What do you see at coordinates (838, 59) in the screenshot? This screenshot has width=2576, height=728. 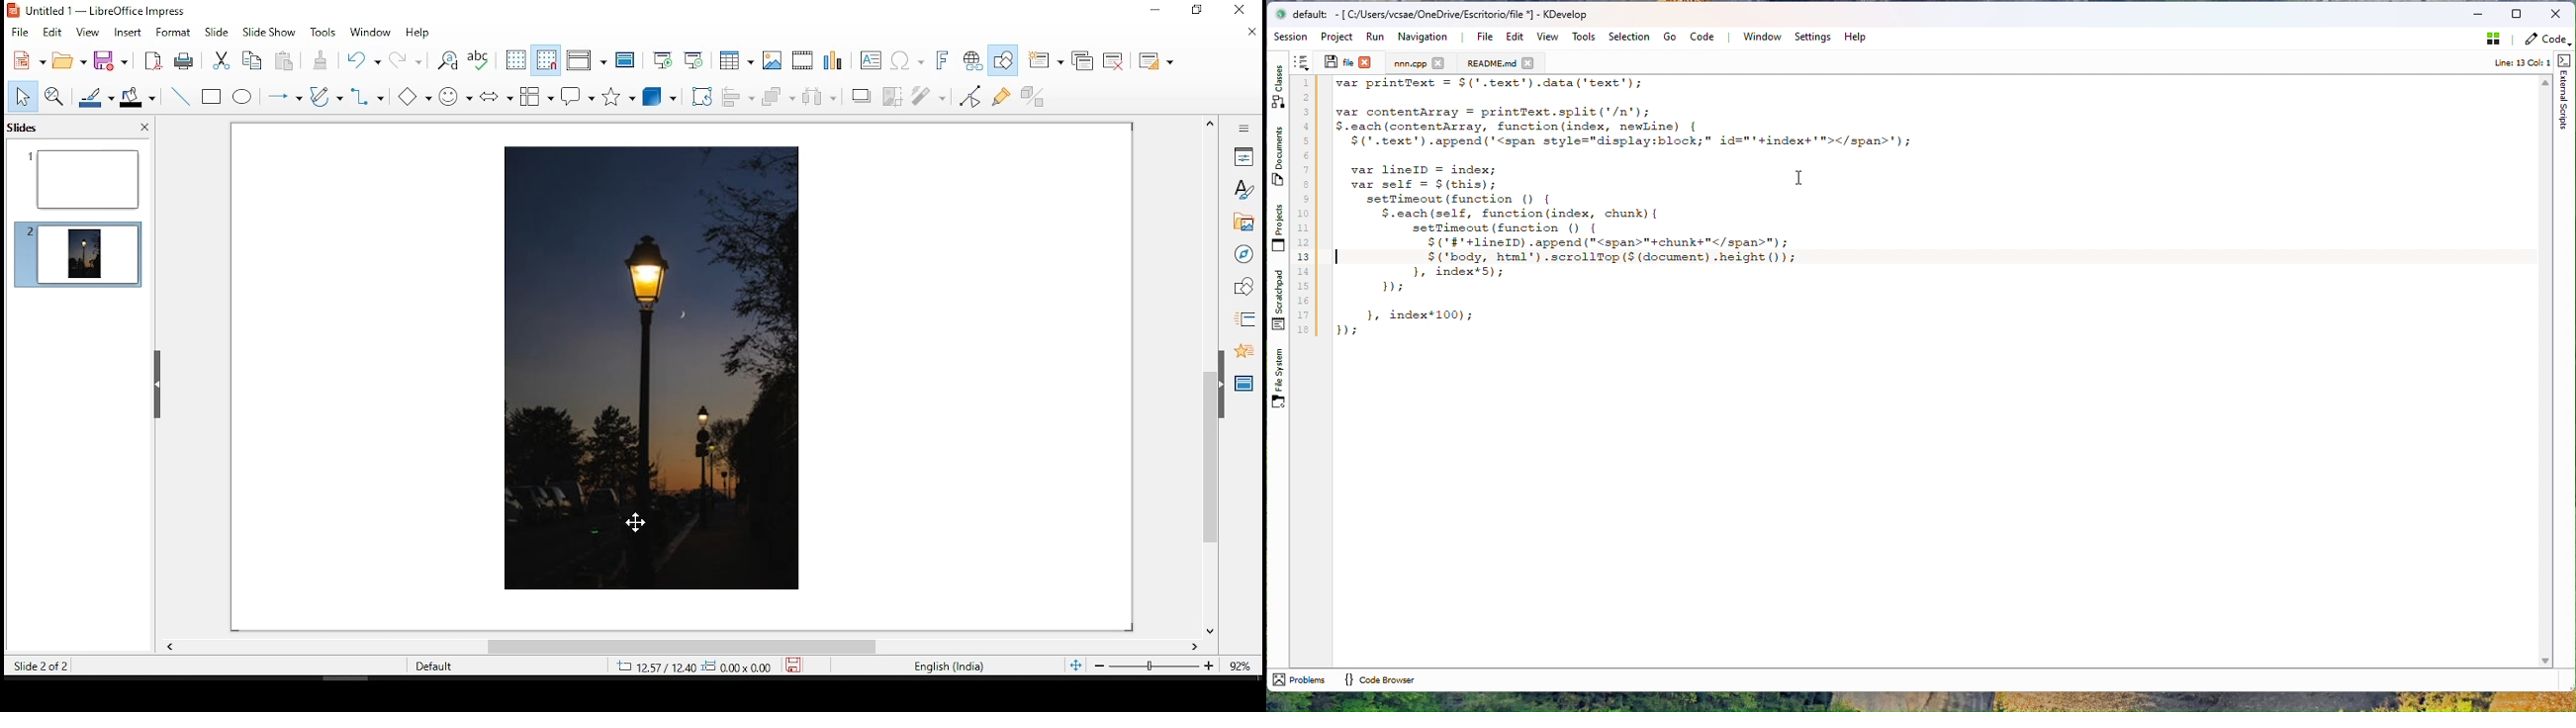 I see `charts` at bounding box center [838, 59].